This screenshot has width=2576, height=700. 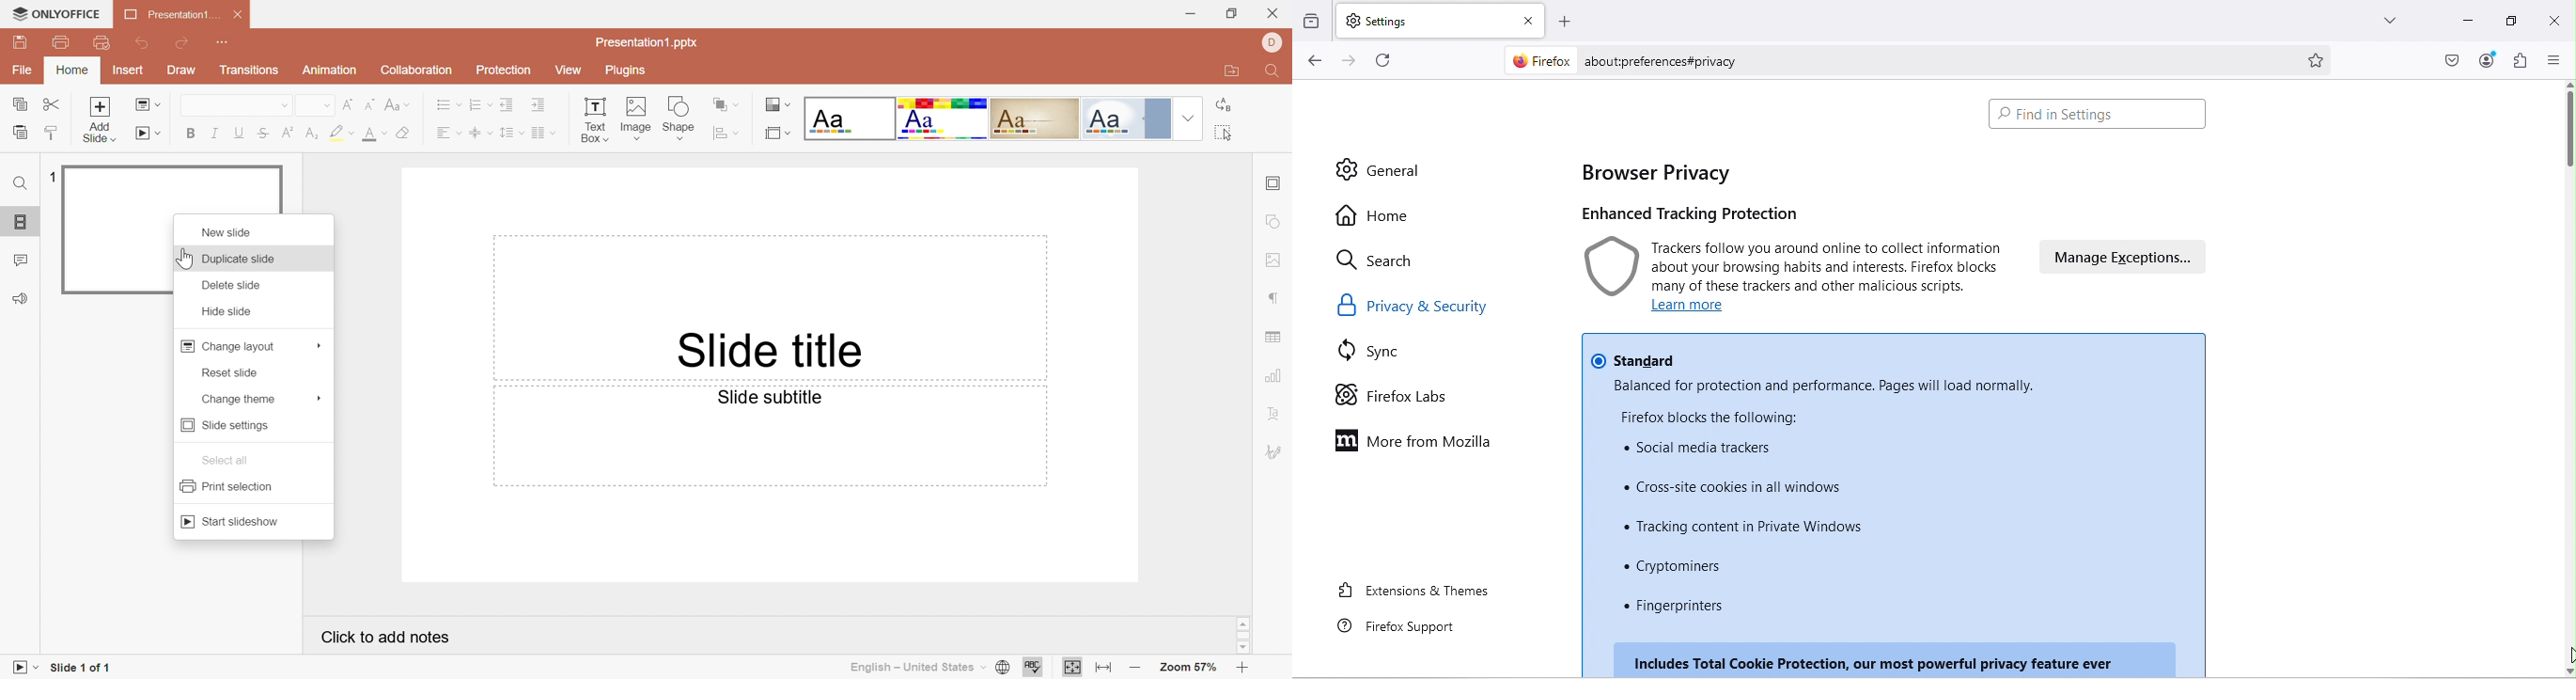 What do you see at coordinates (944, 119) in the screenshot?
I see `Basic` at bounding box center [944, 119].